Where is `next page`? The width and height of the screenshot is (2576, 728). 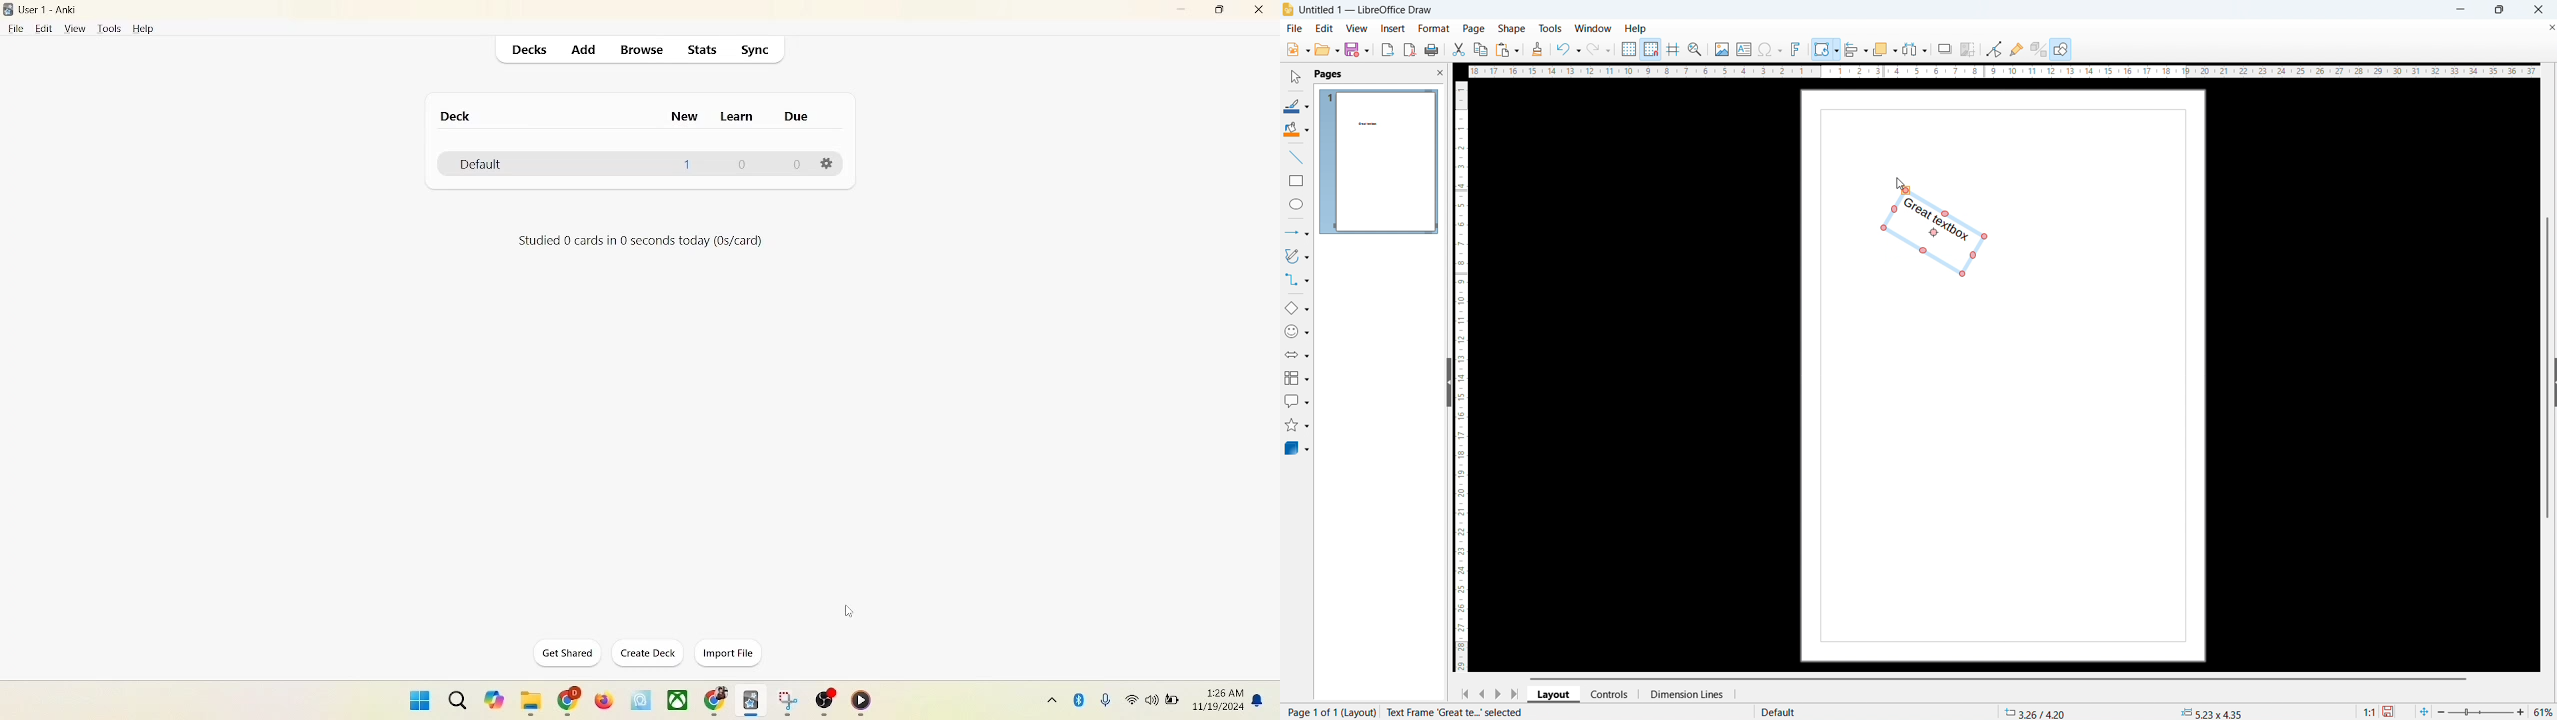
next page is located at coordinates (1499, 693).